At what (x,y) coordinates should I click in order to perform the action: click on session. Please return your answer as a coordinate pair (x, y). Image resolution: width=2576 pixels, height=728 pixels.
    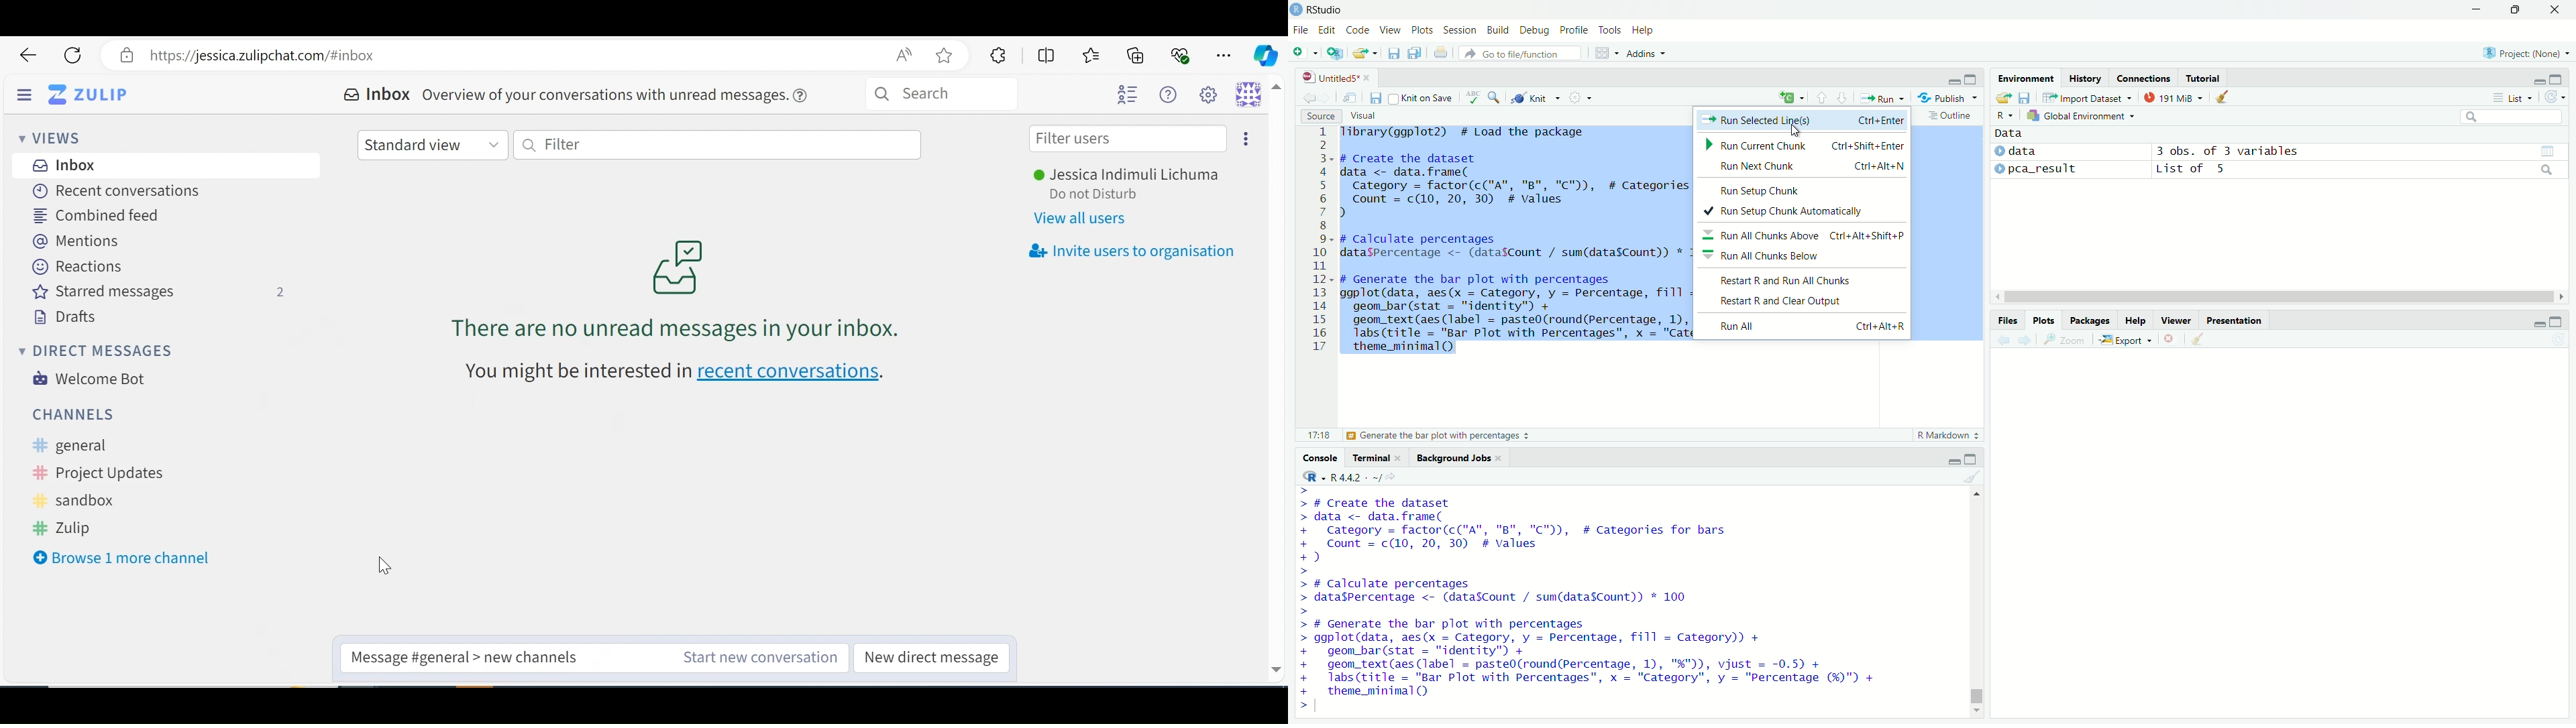
    Looking at the image, I should click on (1462, 32).